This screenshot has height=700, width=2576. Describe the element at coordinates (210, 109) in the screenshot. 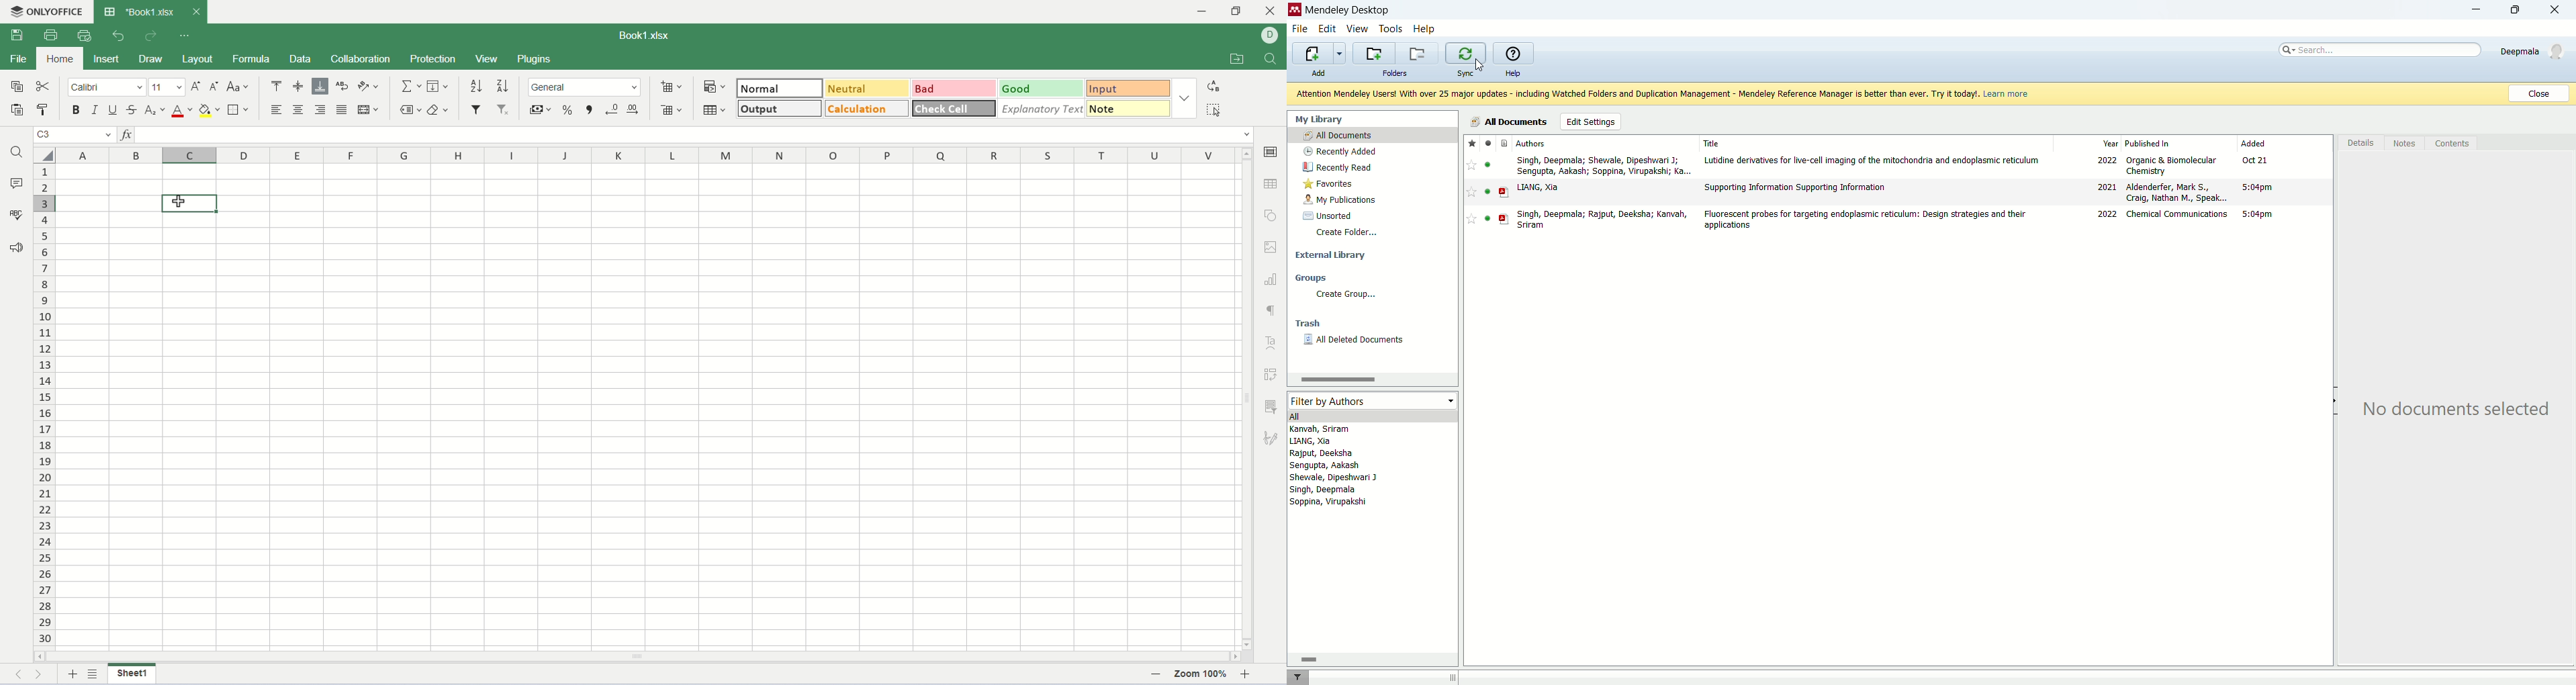

I see `backgroun color` at that location.